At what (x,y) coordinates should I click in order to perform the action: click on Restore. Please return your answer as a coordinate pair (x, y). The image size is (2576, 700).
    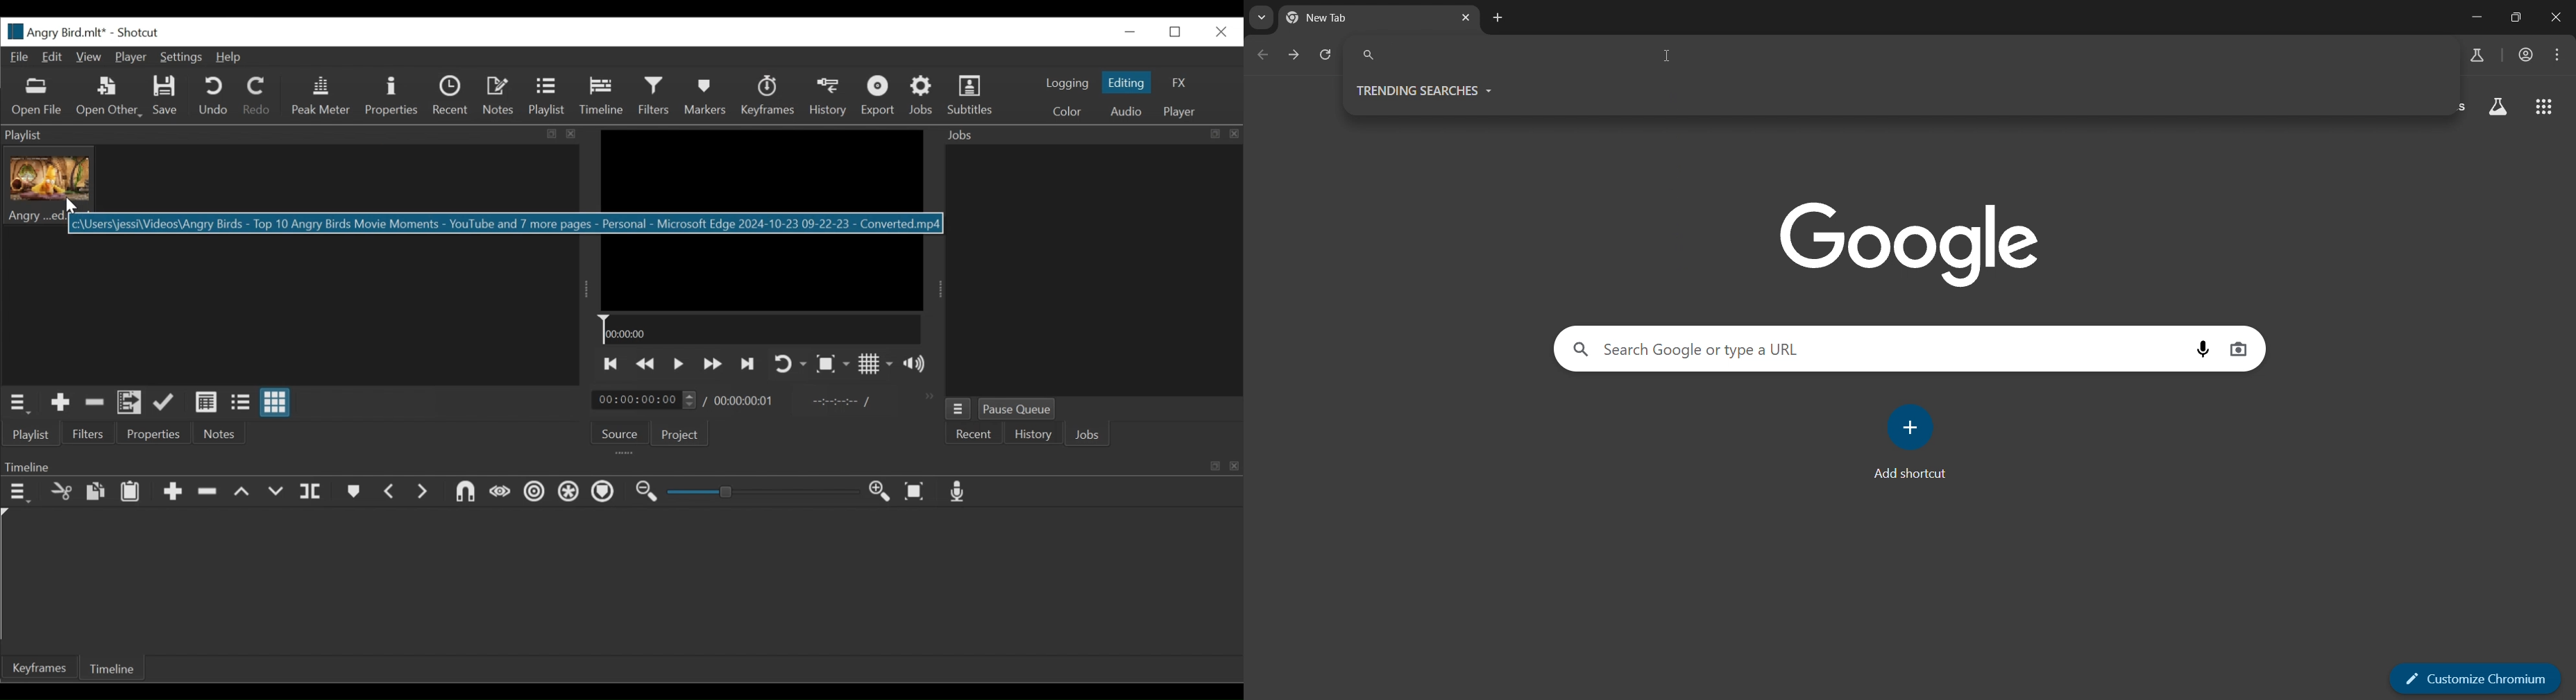
    Looking at the image, I should click on (1176, 33).